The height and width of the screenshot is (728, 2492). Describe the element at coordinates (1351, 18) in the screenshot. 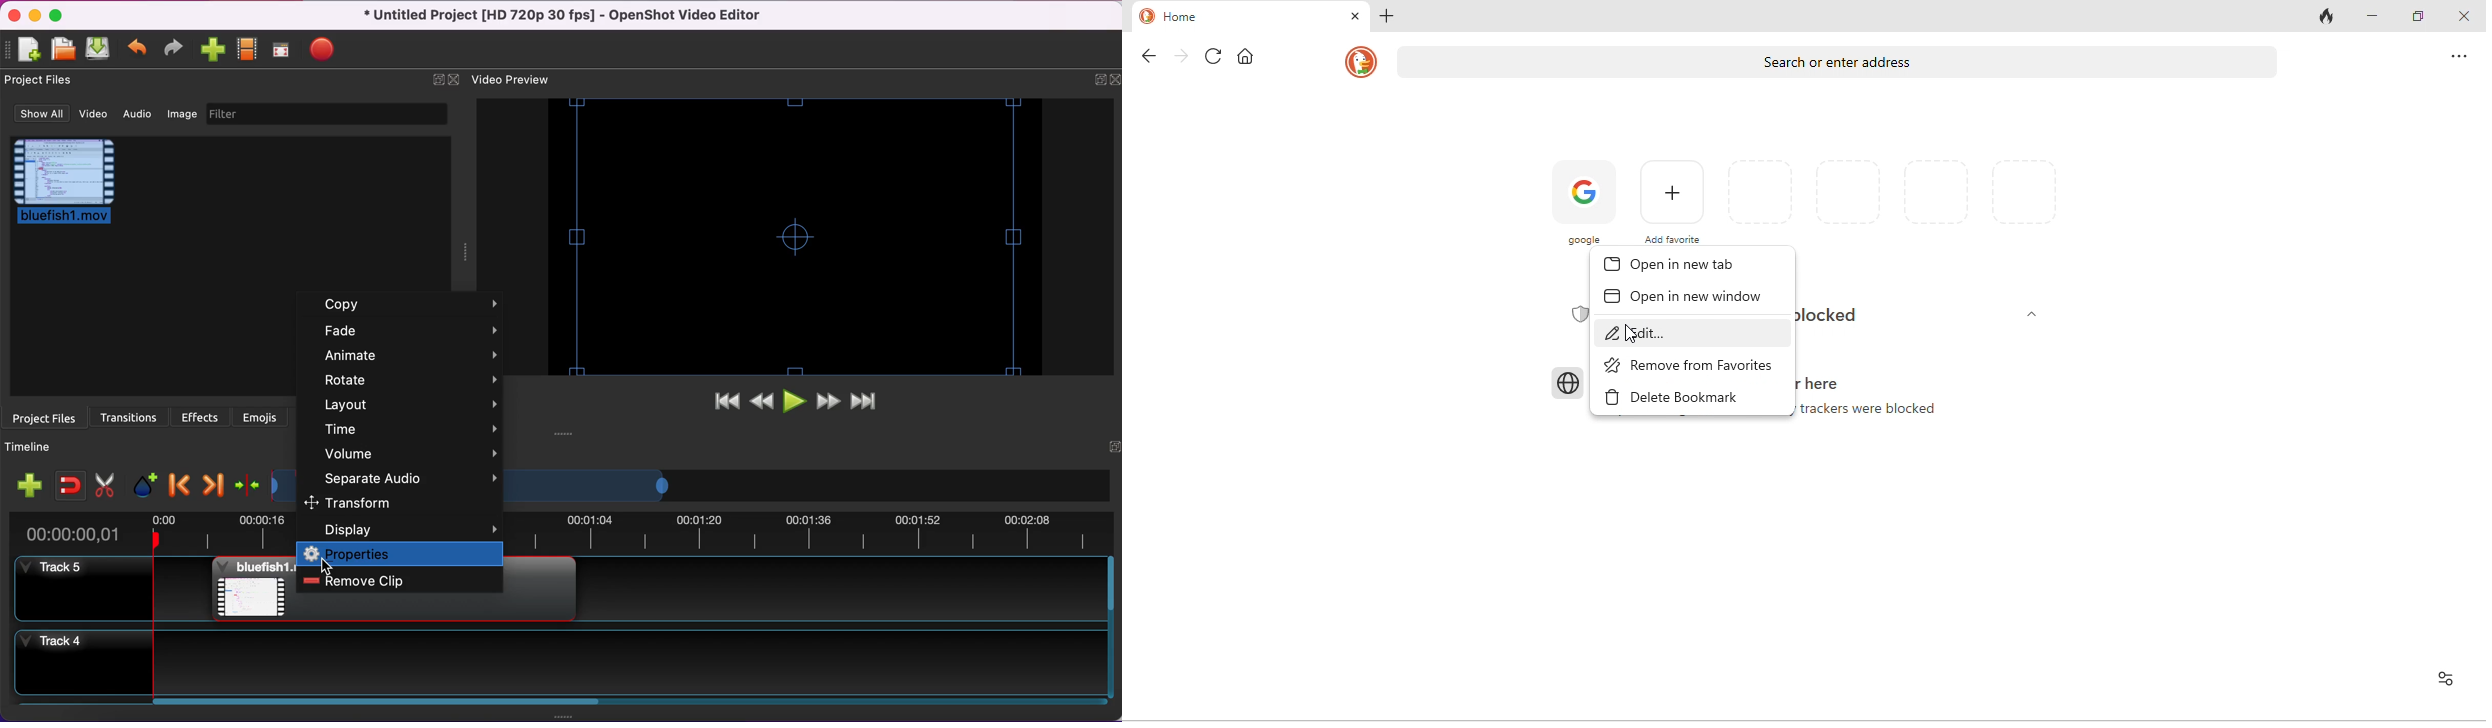

I see `close` at that location.